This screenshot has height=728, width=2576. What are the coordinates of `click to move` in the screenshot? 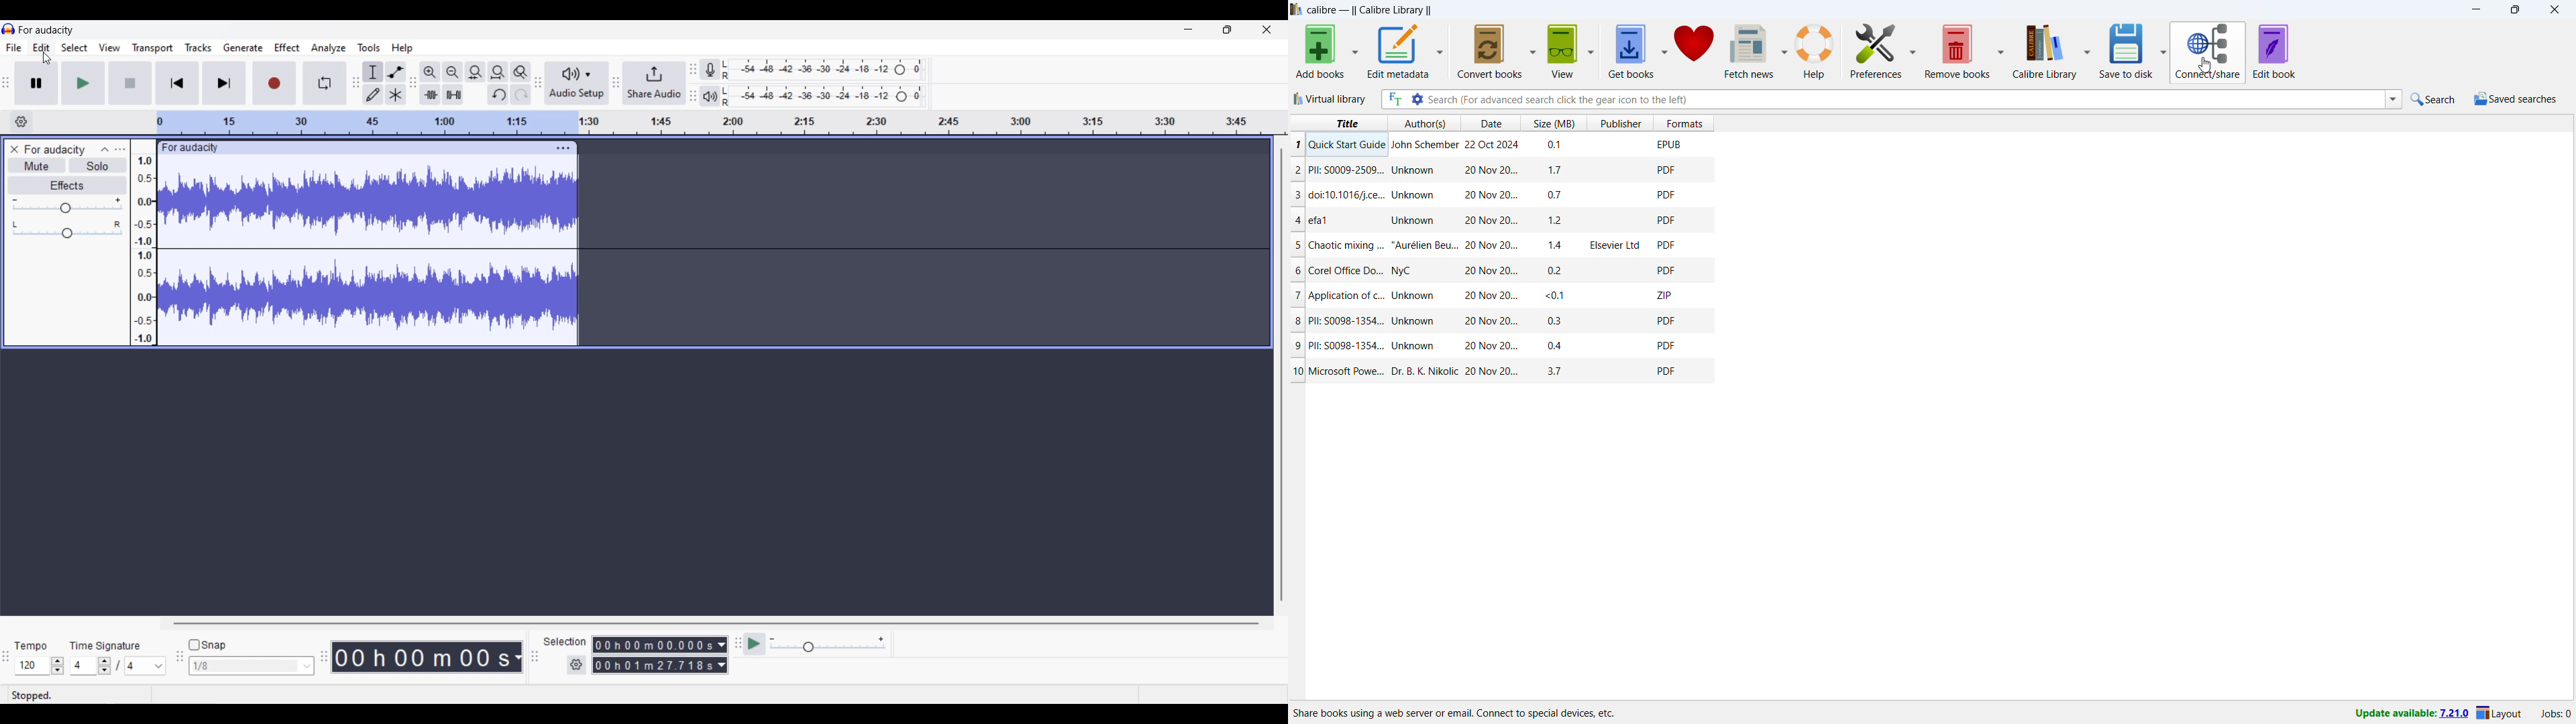 It's located at (388, 146).